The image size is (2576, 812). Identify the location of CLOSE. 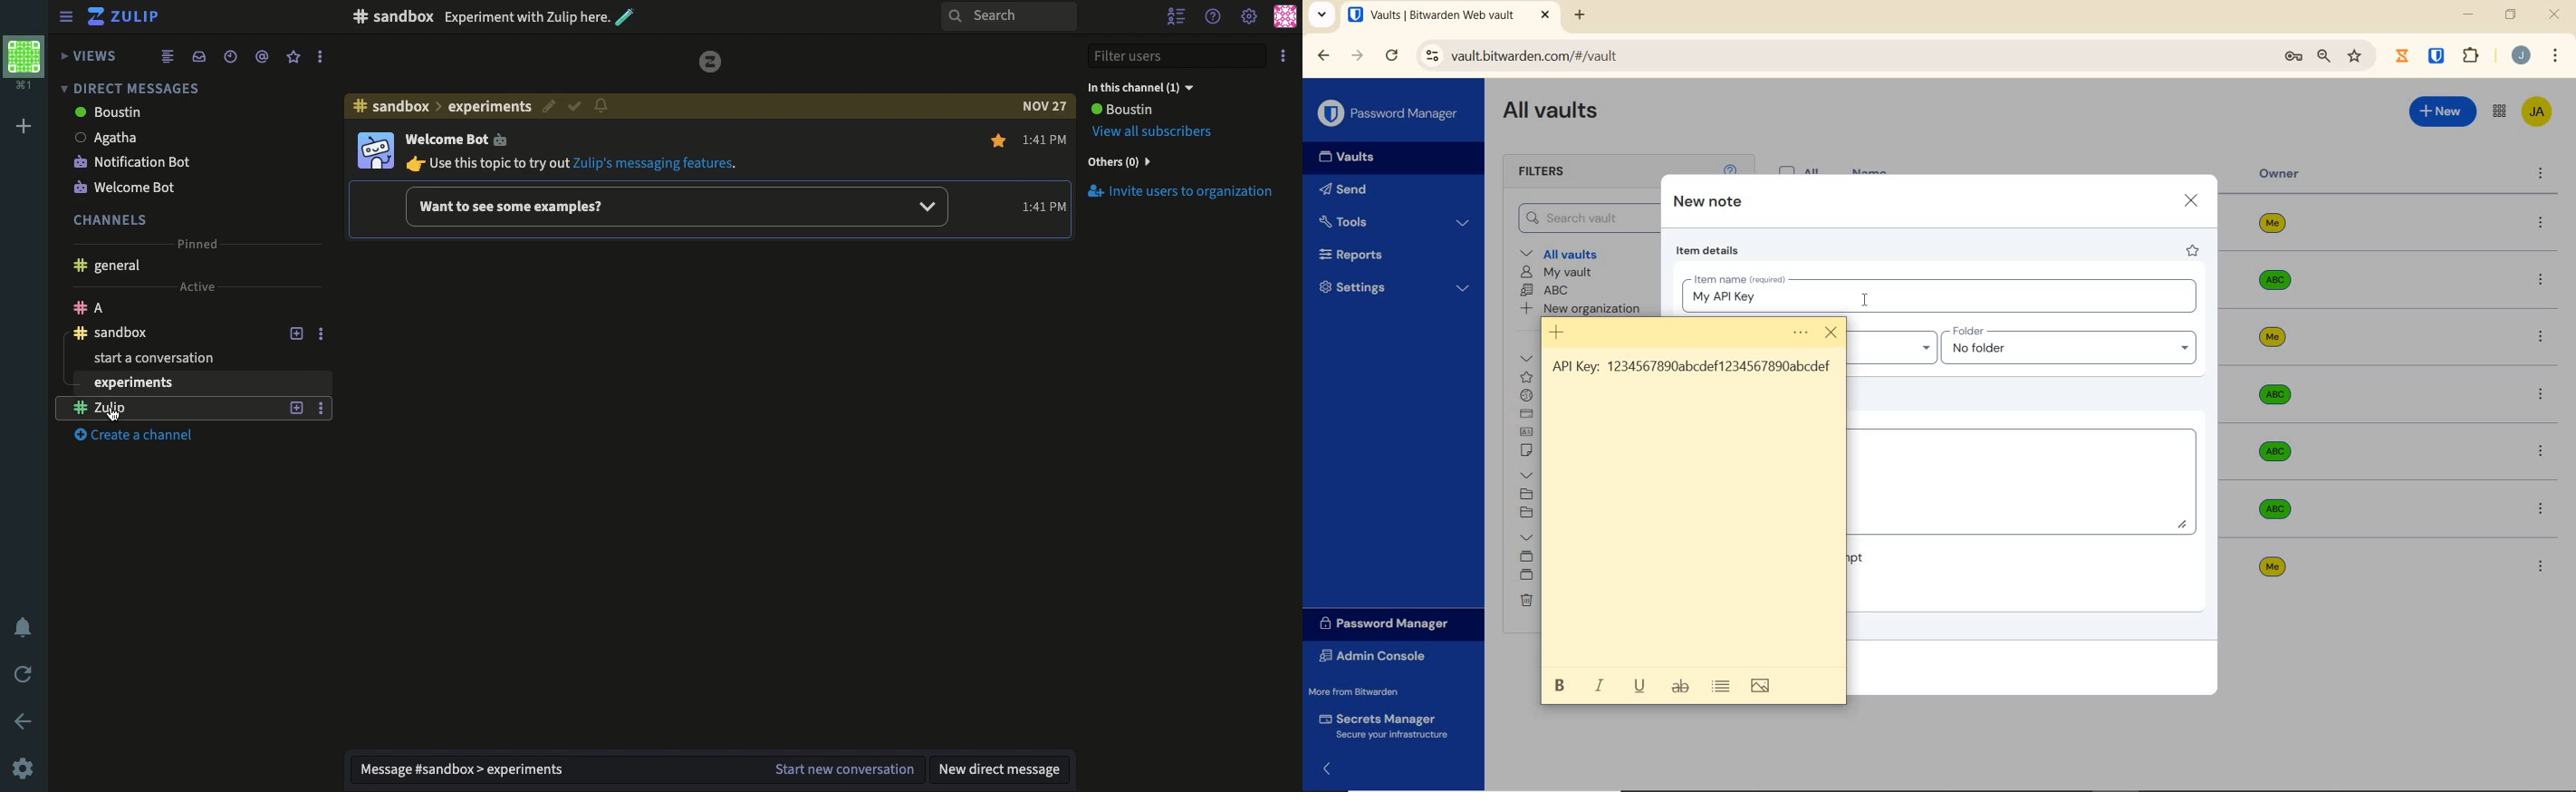
(1545, 15).